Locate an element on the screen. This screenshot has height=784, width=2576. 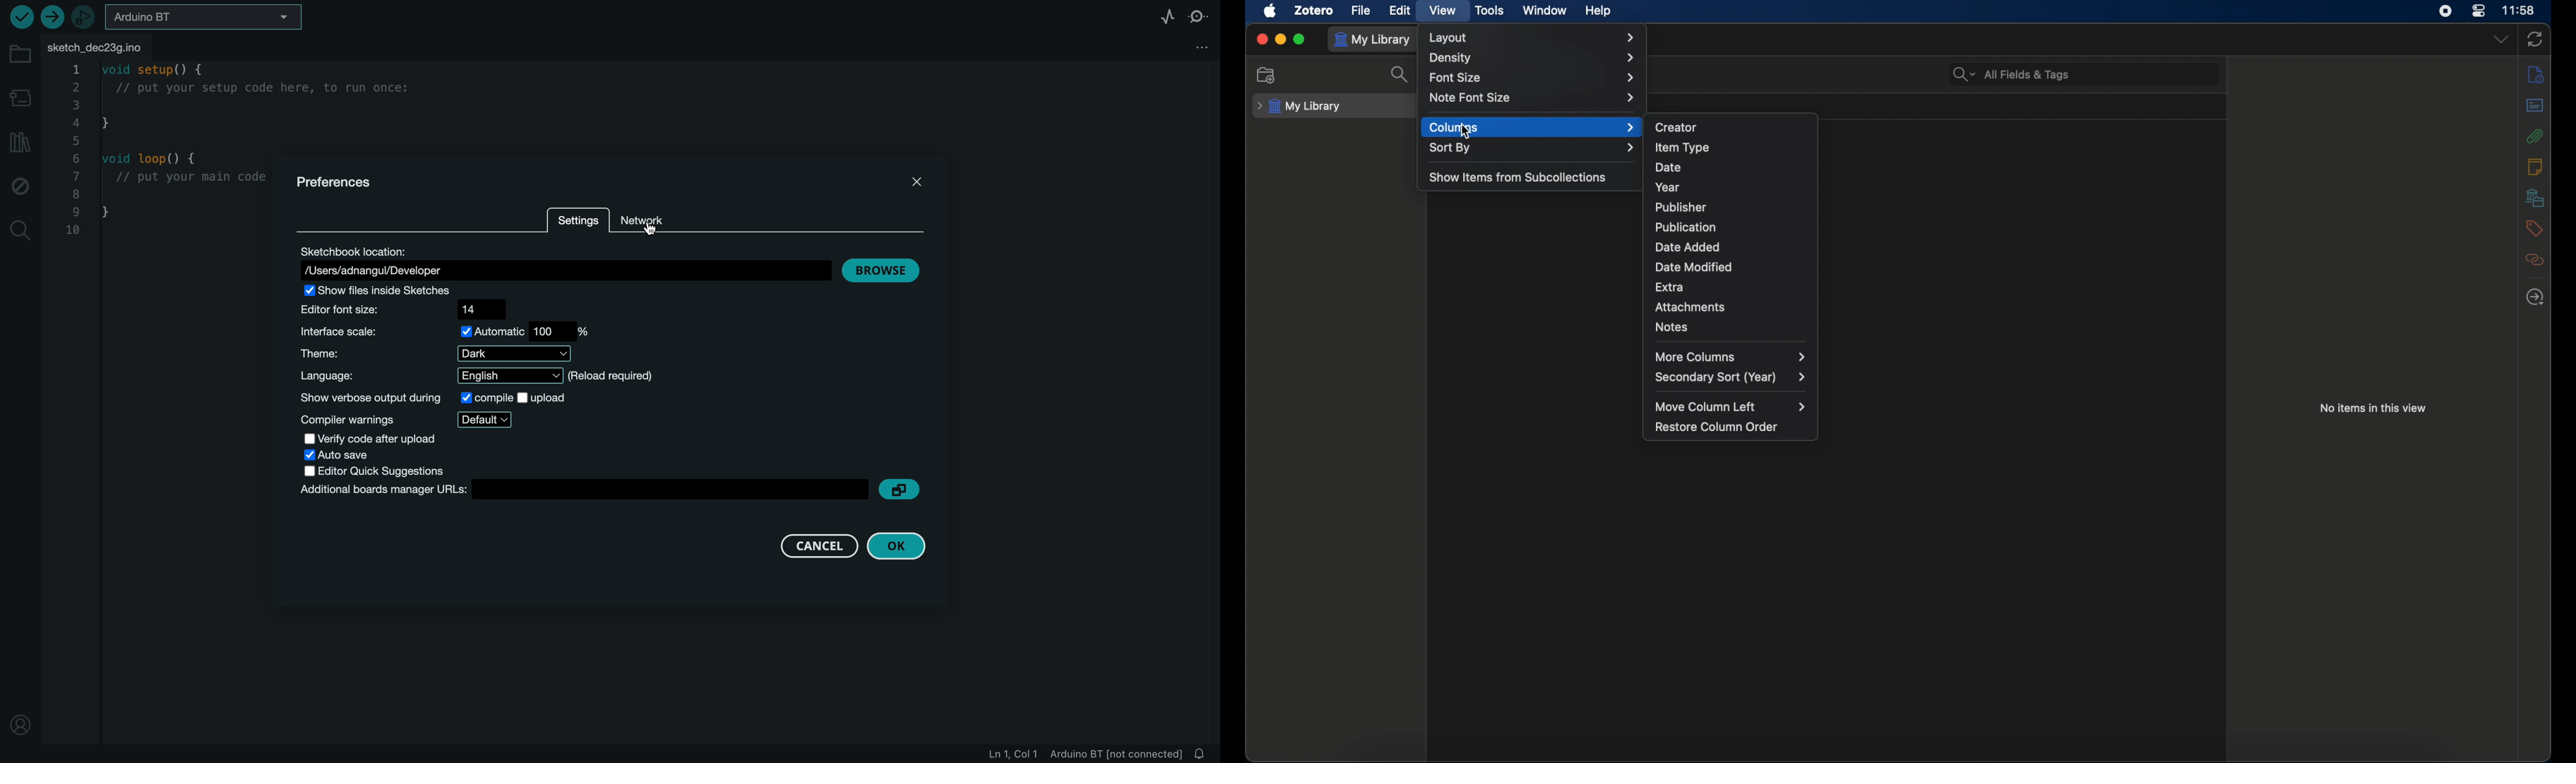
board manager is located at coordinates (22, 100).